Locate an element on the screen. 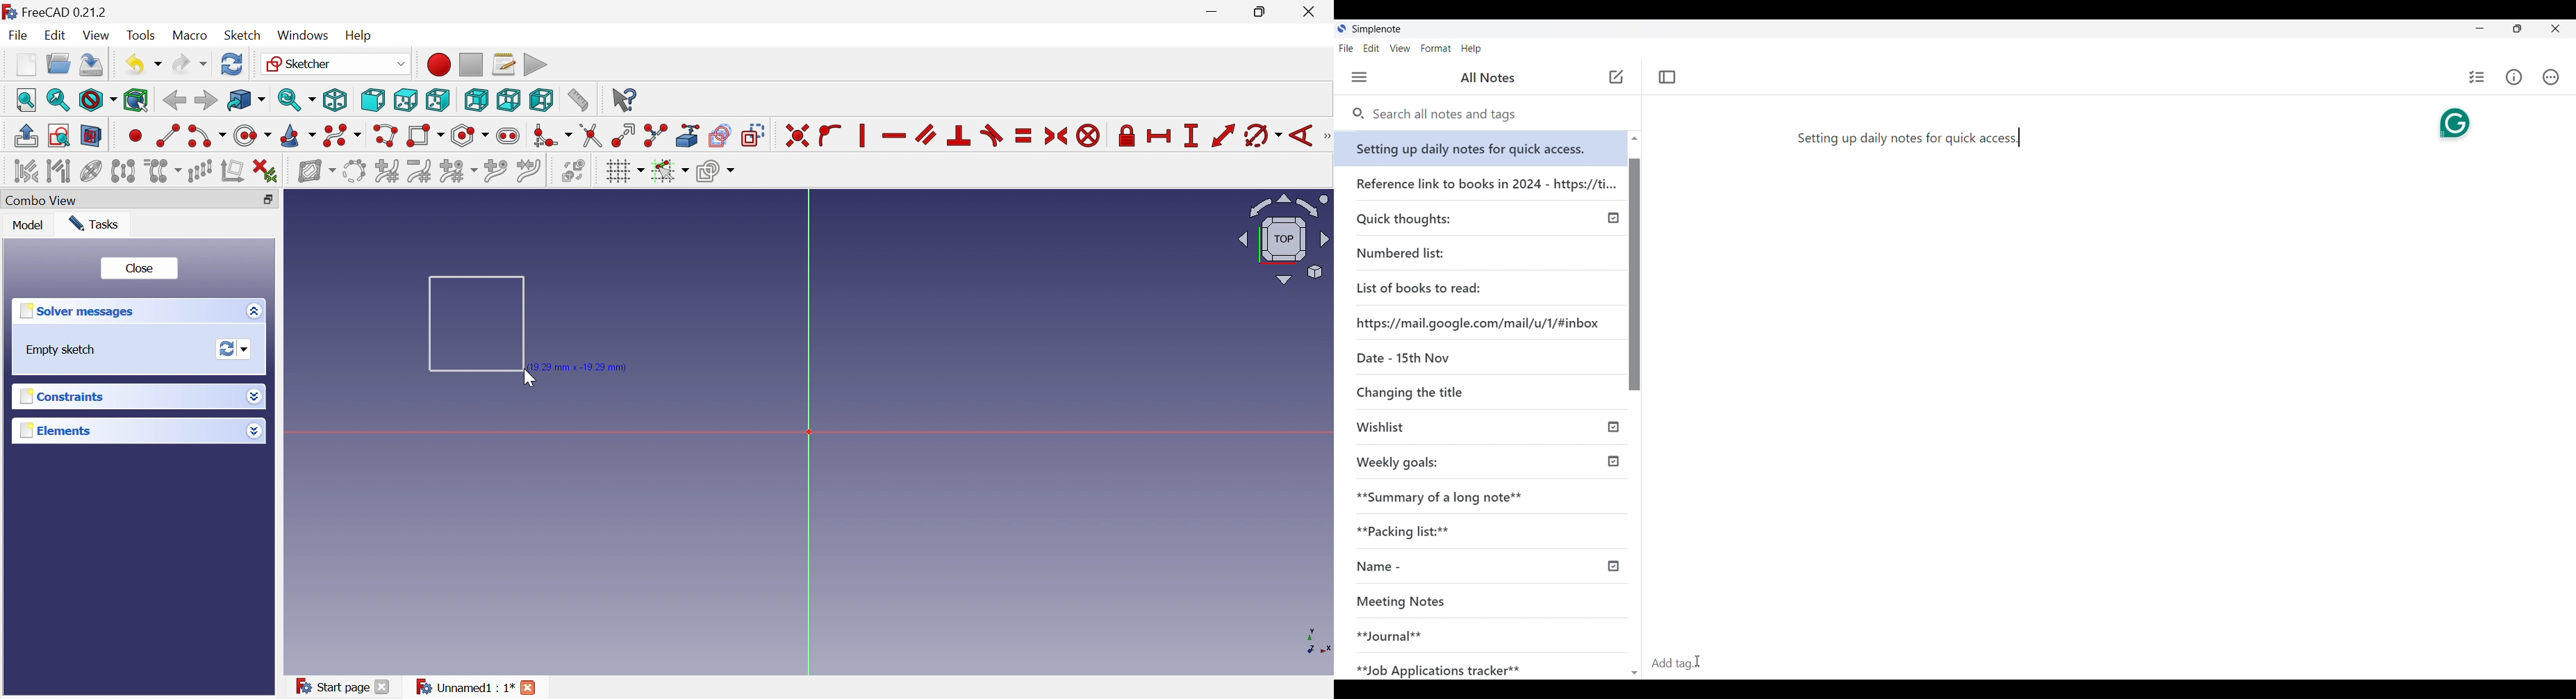 The height and width of the screenshot is (700, 2576). Help menu is located at coordinates (1471, 49).